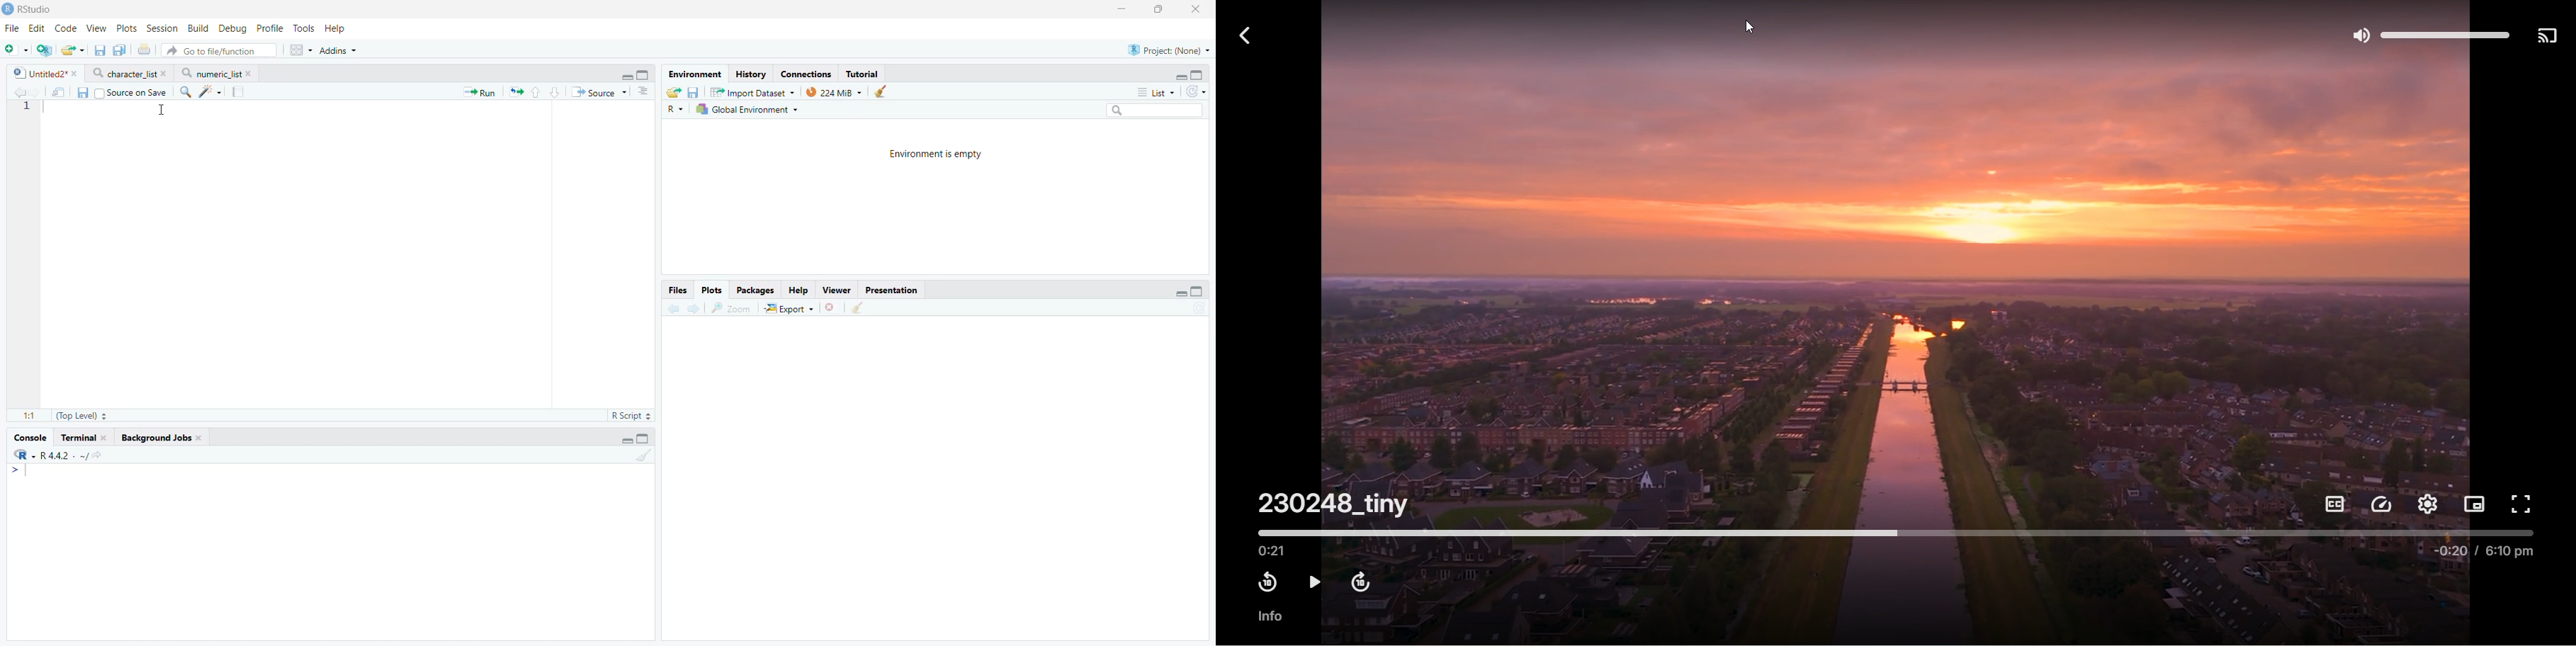 This screenshot has height=672, width=2576. I want to click on Console, so click(31, 438).